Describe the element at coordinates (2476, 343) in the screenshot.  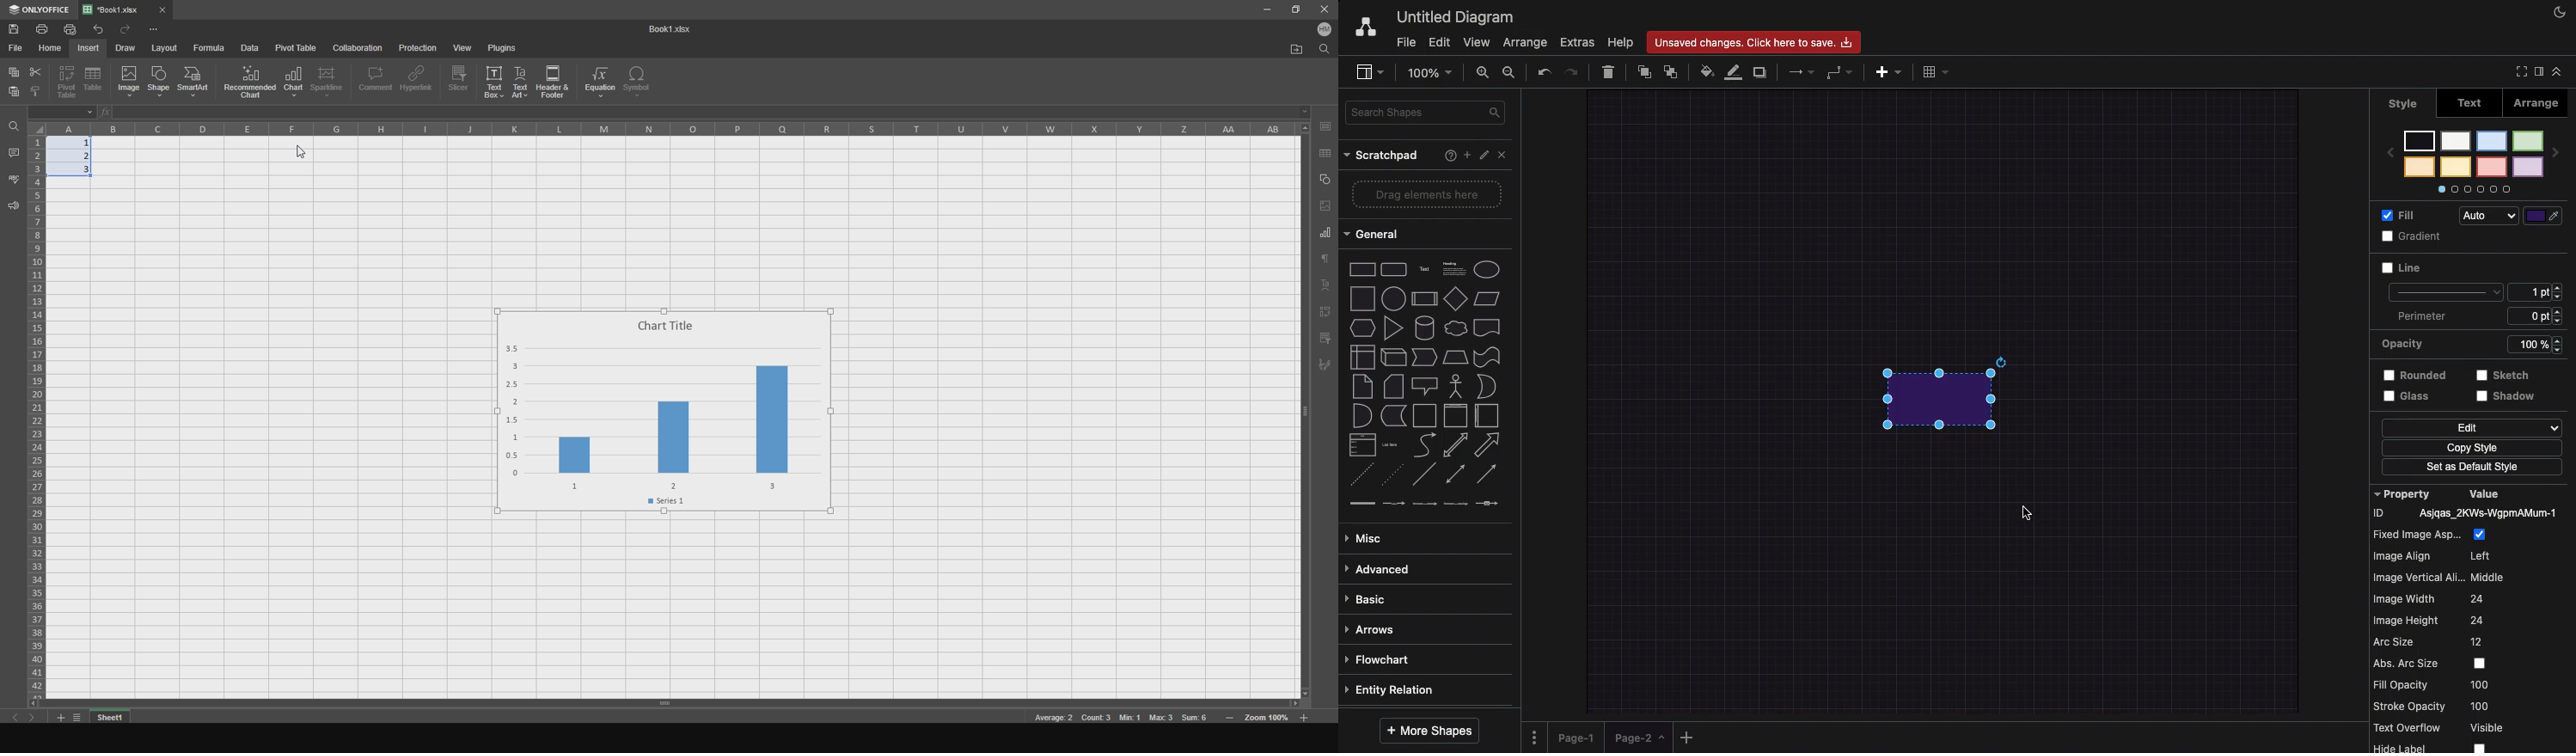
I see `Opacity ` at that location.